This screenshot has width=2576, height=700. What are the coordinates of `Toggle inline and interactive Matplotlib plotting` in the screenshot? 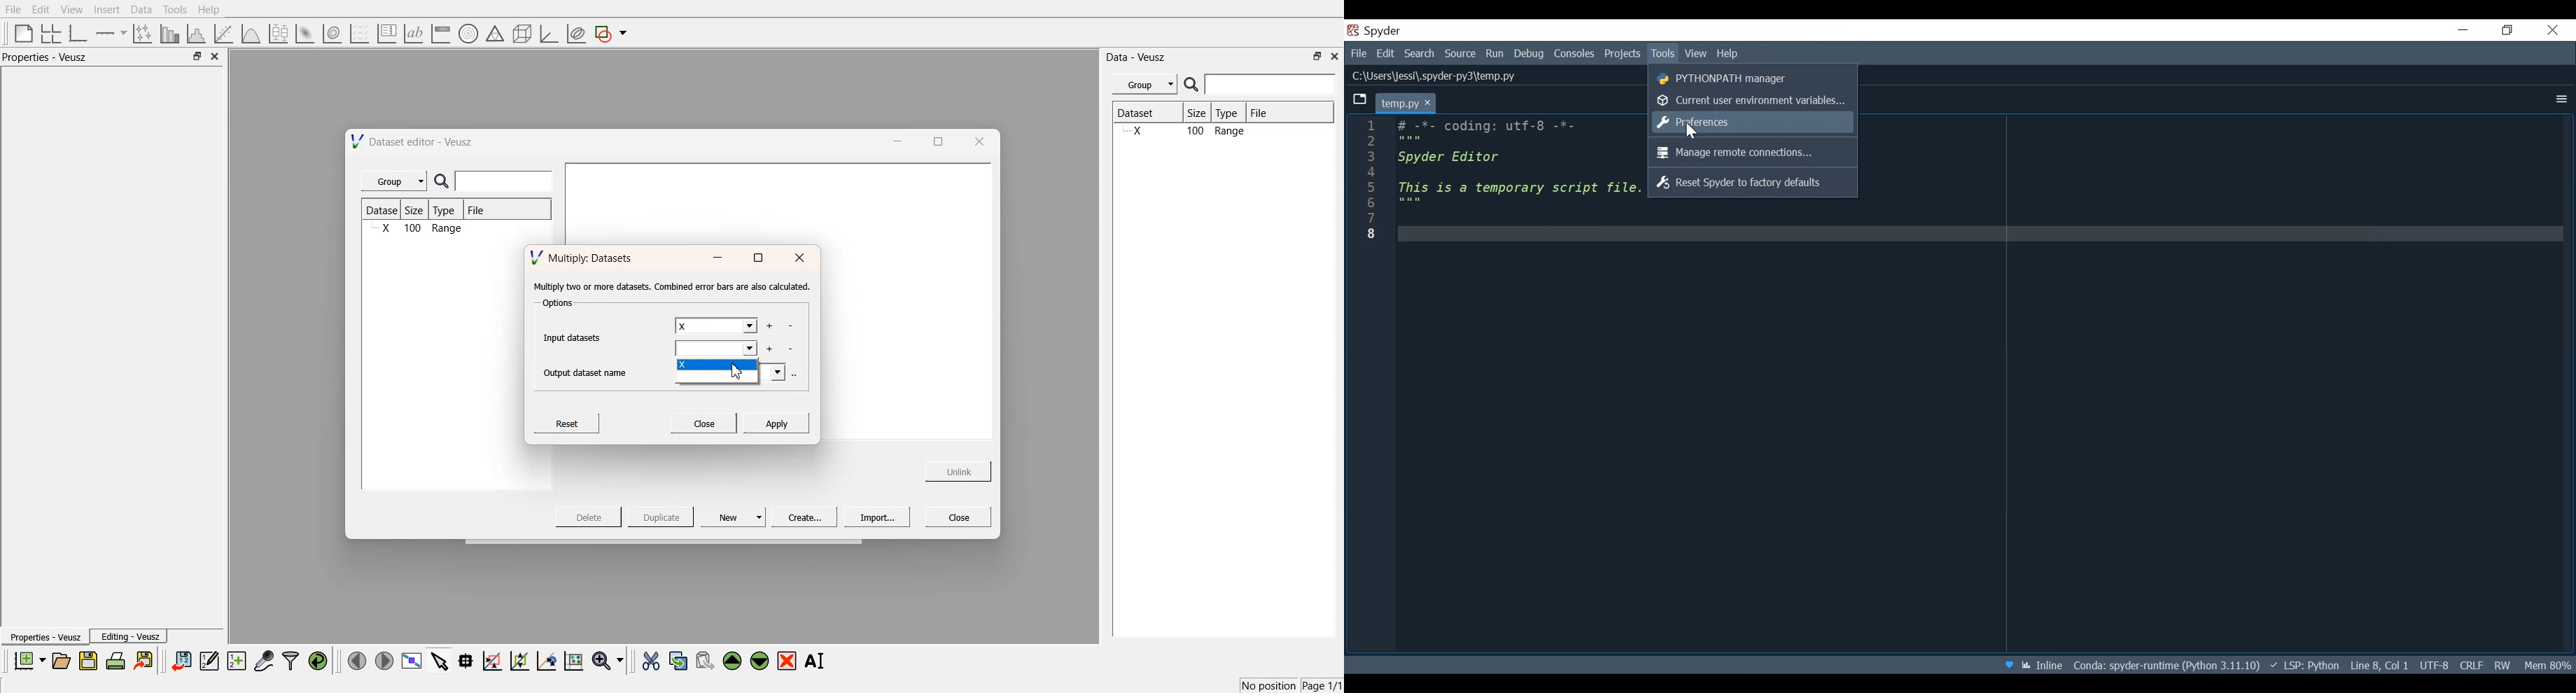 It's located at (2052, 666).